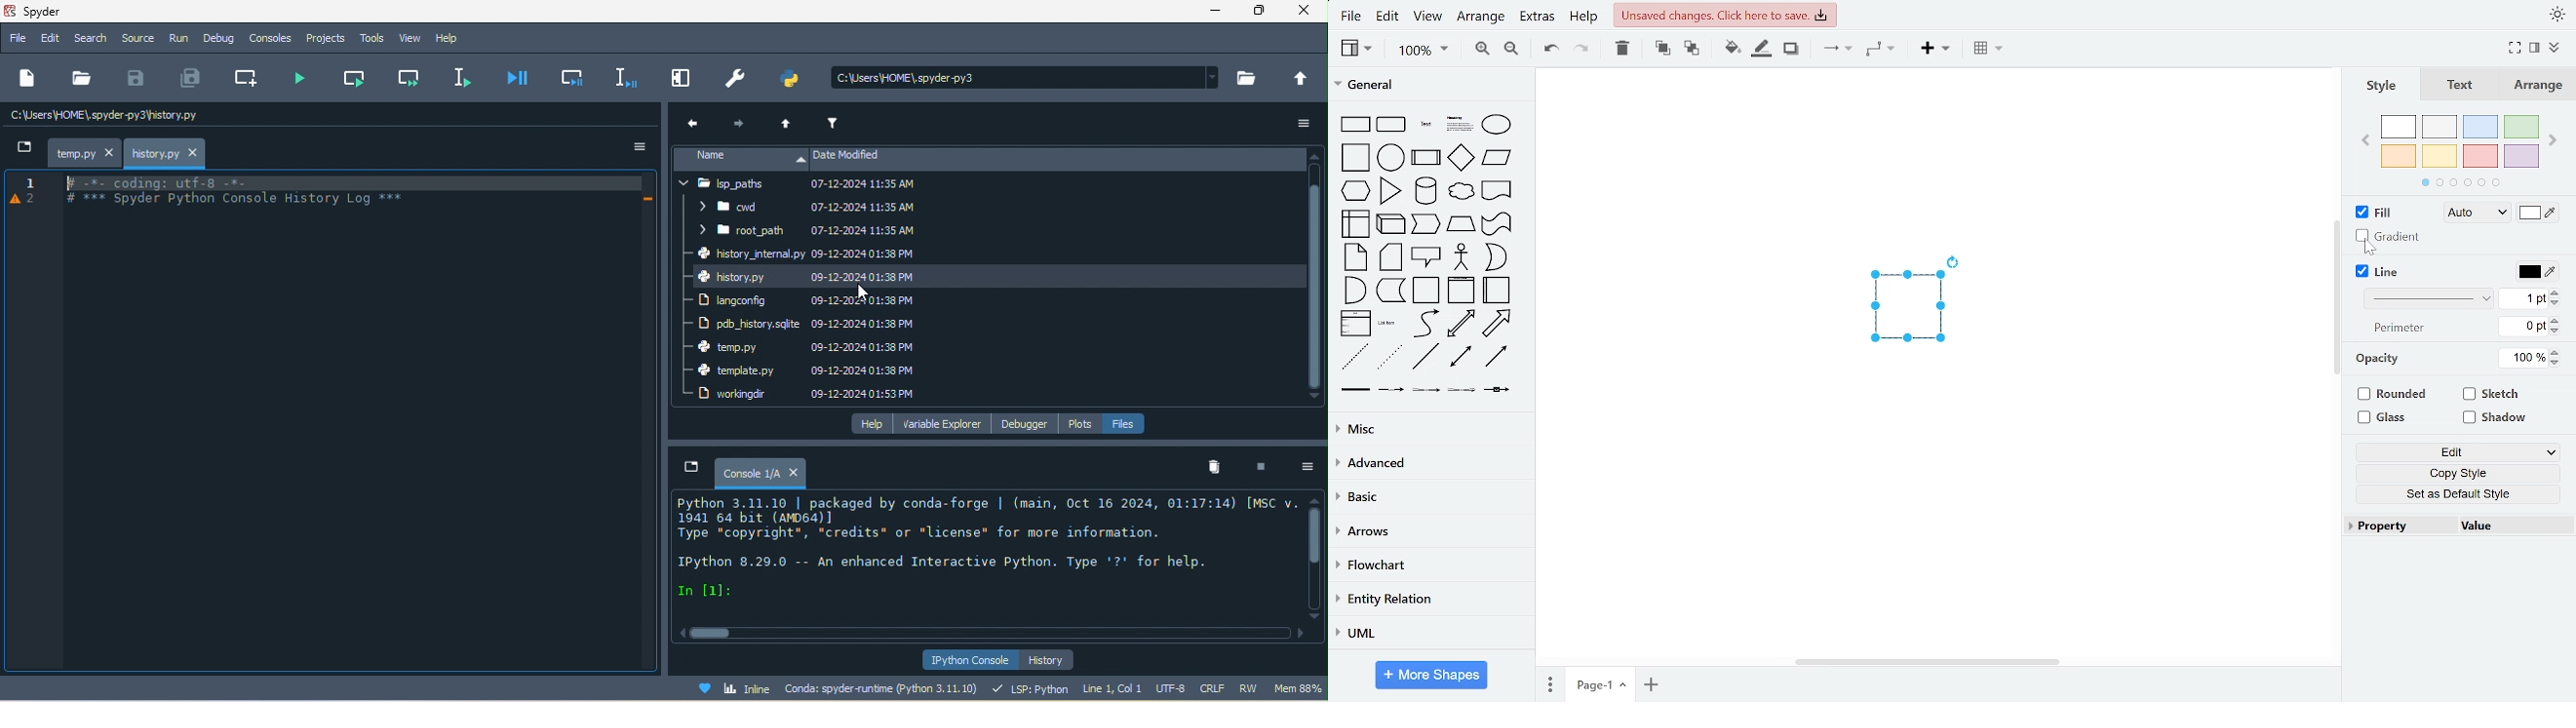 This screenshot has height=728, width=2576. What do you see at coordinates (414, 37) in the screenshot?
I see `view` at bounding box center [414, 37].